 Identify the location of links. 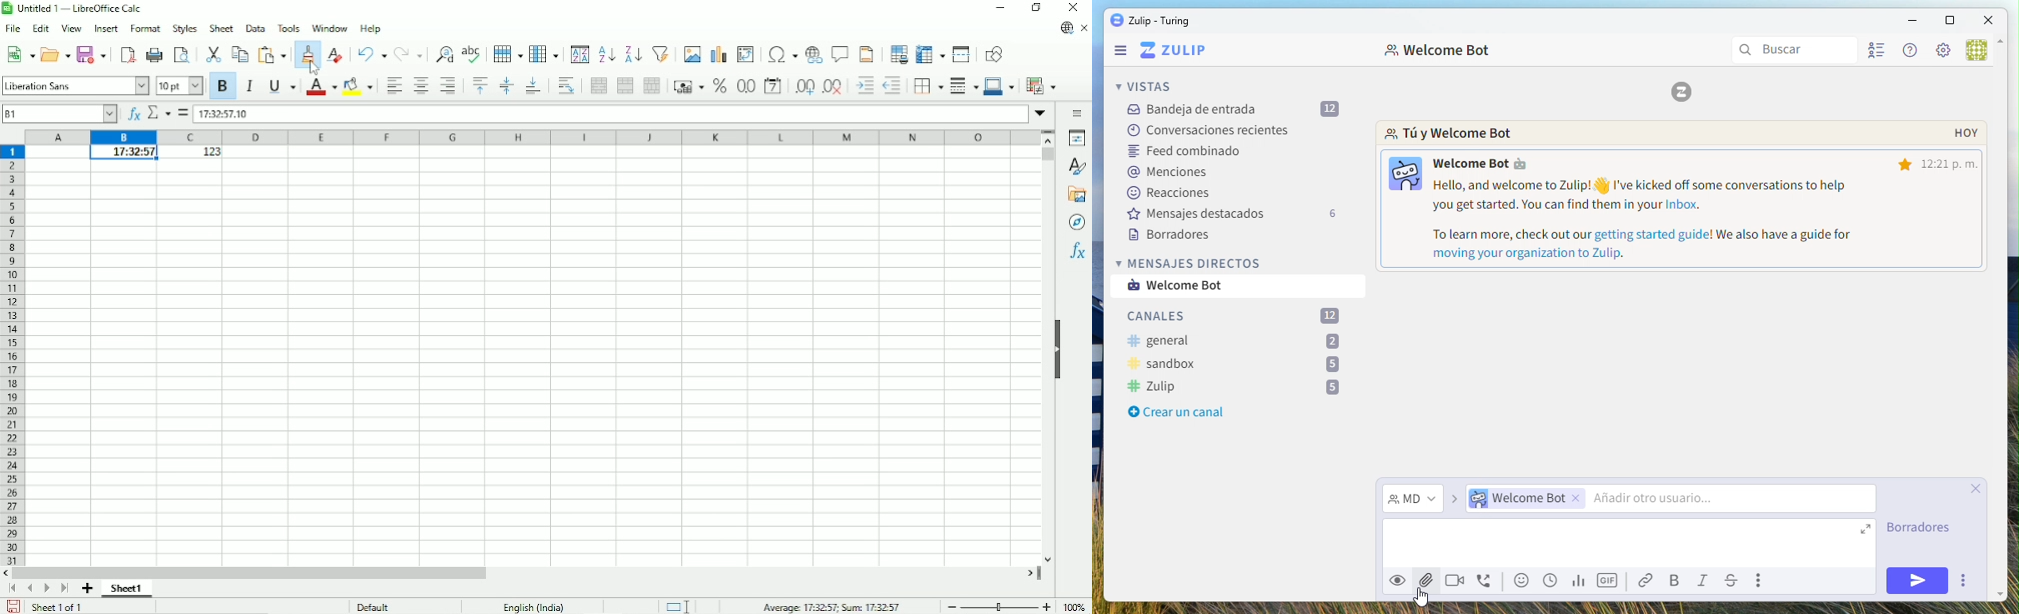
(1650, 581).